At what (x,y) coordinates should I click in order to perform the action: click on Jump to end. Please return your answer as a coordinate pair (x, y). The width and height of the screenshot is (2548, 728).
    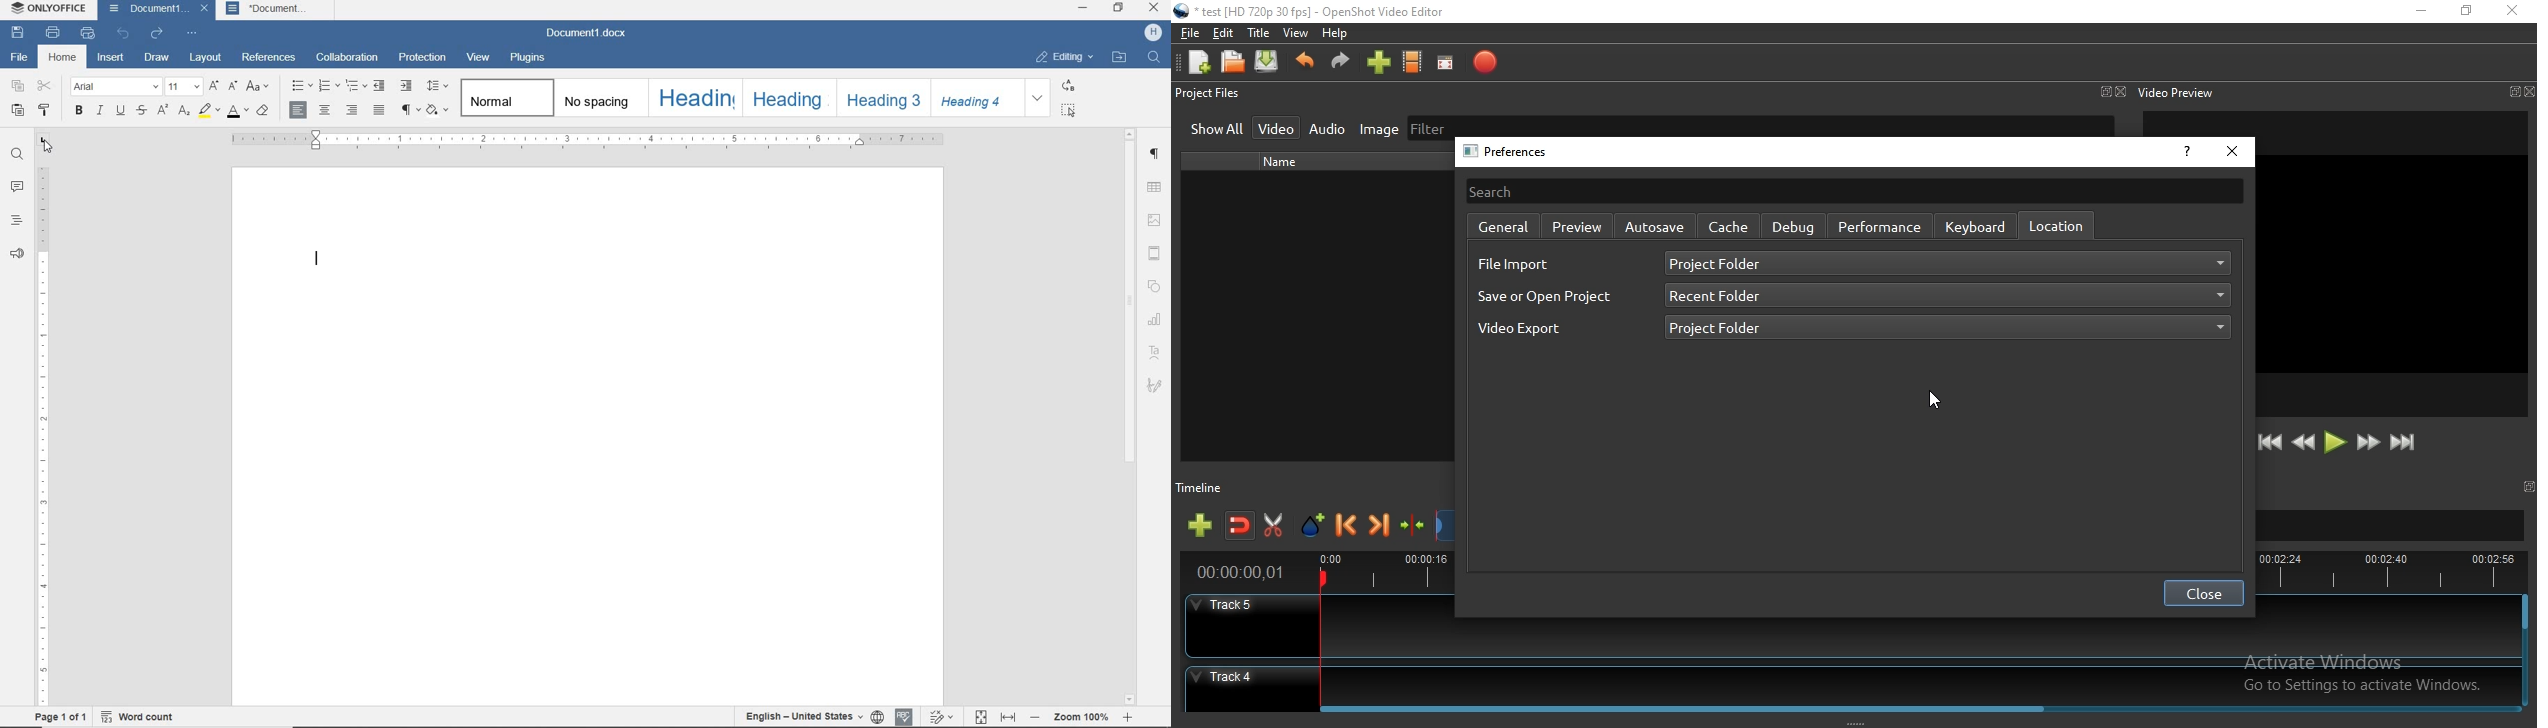
    Looking at the image, I should click on (2404, 443).